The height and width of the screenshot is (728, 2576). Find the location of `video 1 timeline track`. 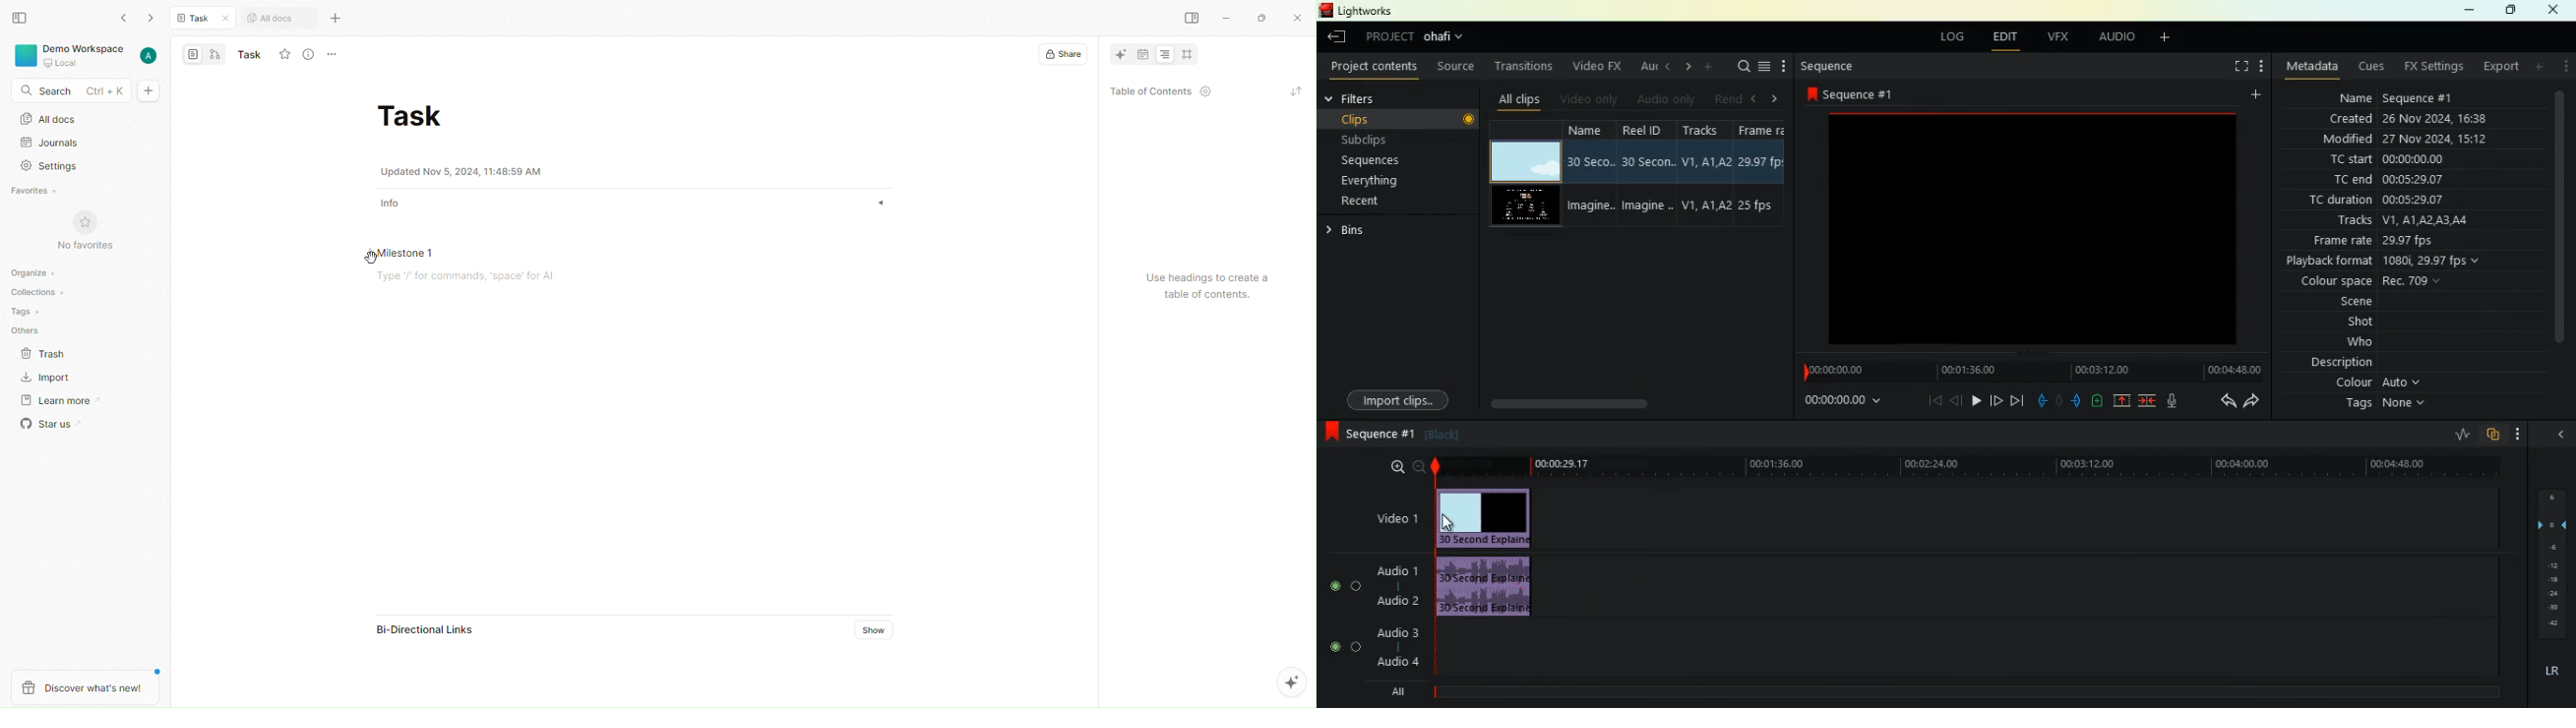

video 1 timeline track is located at coordinates (2025, 518).